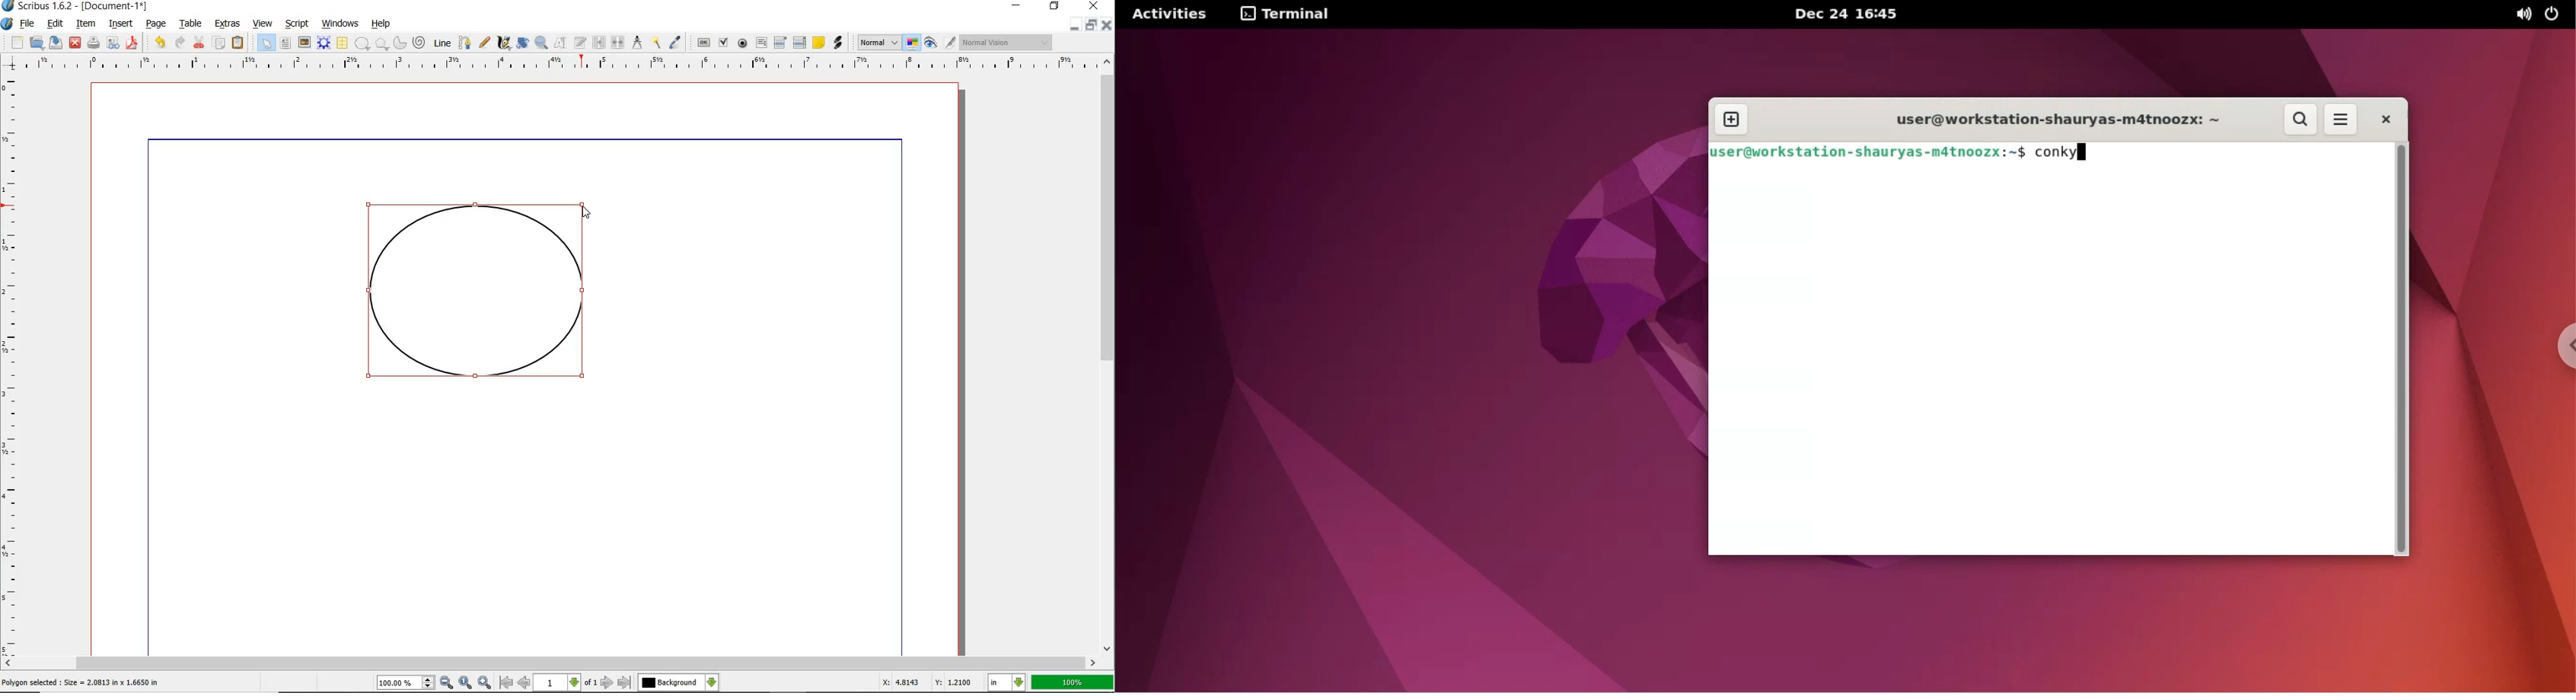  What do you see at coordinates (588, 211) in the screenshot?
I see `shape tool` at bounding box center [588, 211].